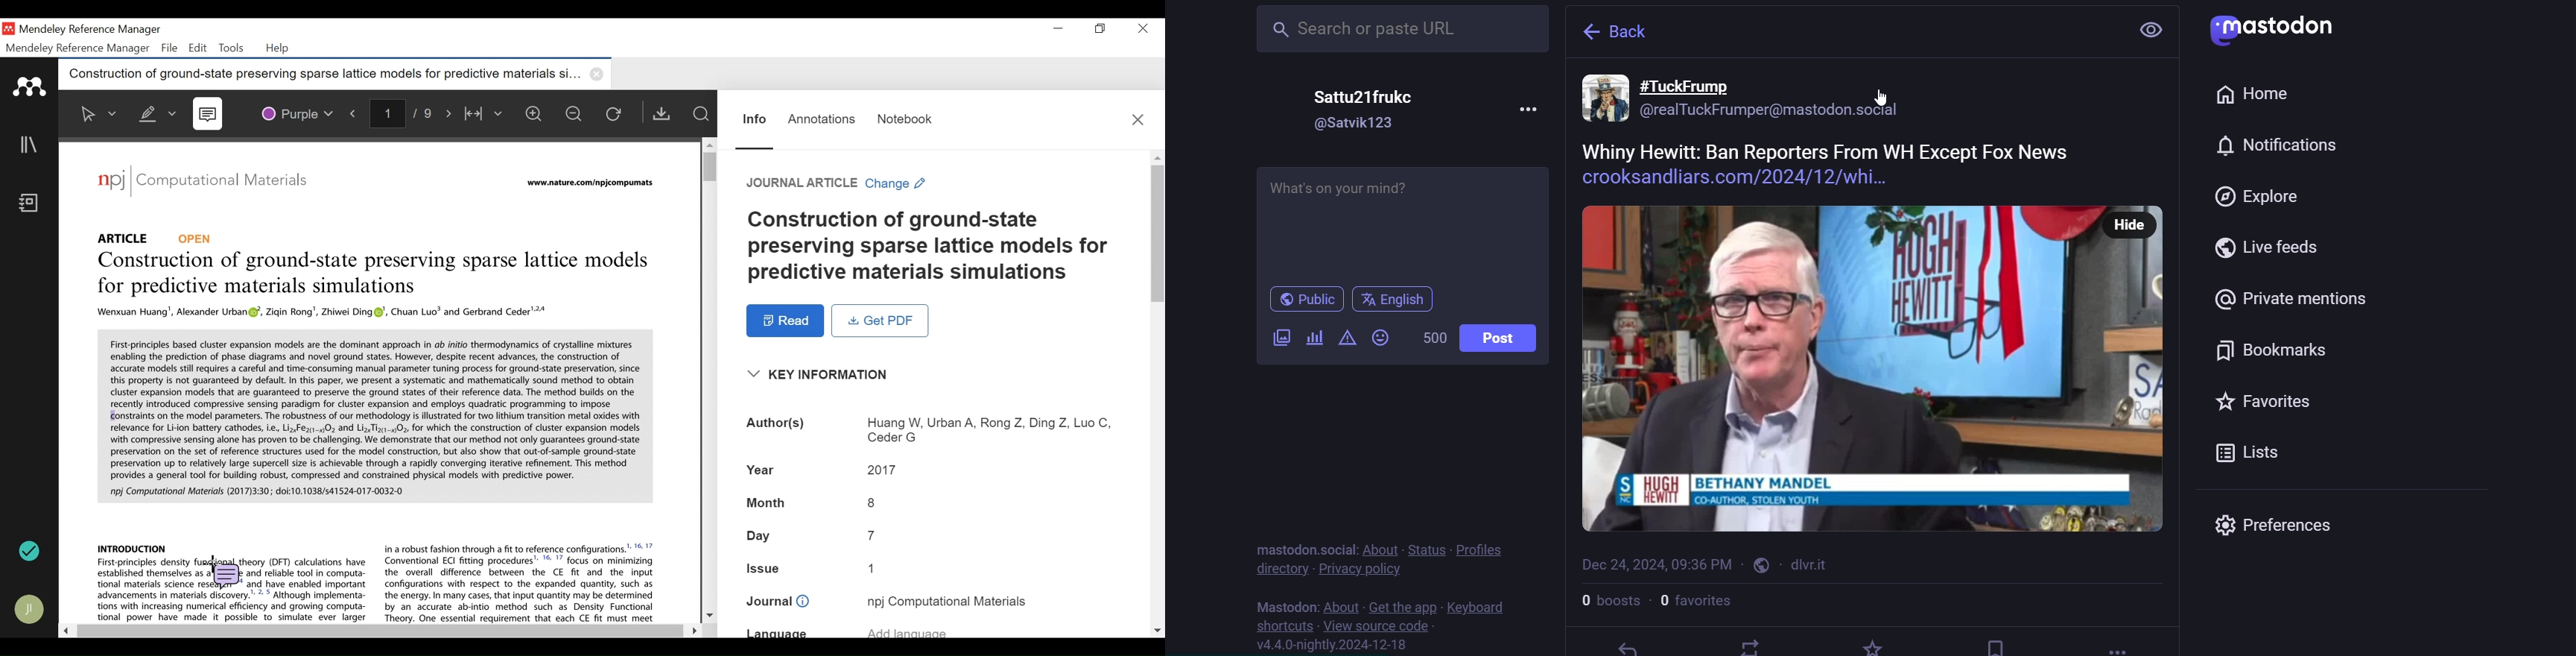  What do you see at coordinates (203, 182) in the screenshot?
I see `Journal: Computational Materials` at bounding box center [203, 182].